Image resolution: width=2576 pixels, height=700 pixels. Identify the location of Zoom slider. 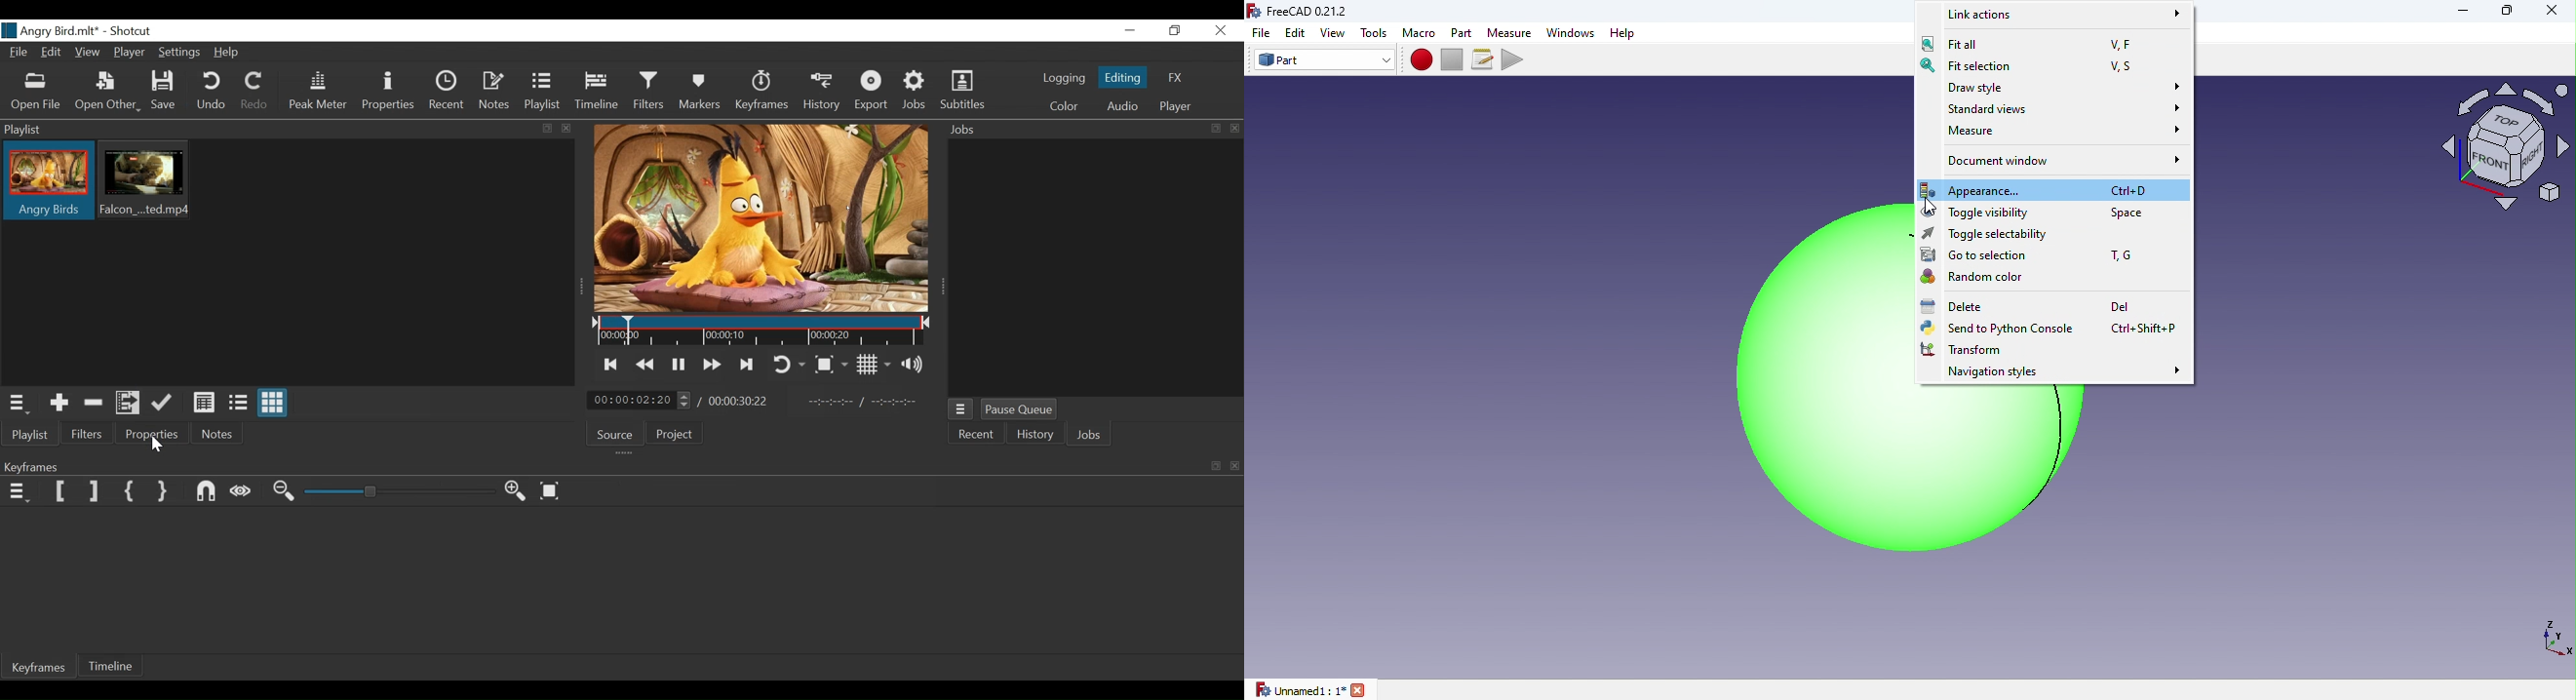
(399, 493).